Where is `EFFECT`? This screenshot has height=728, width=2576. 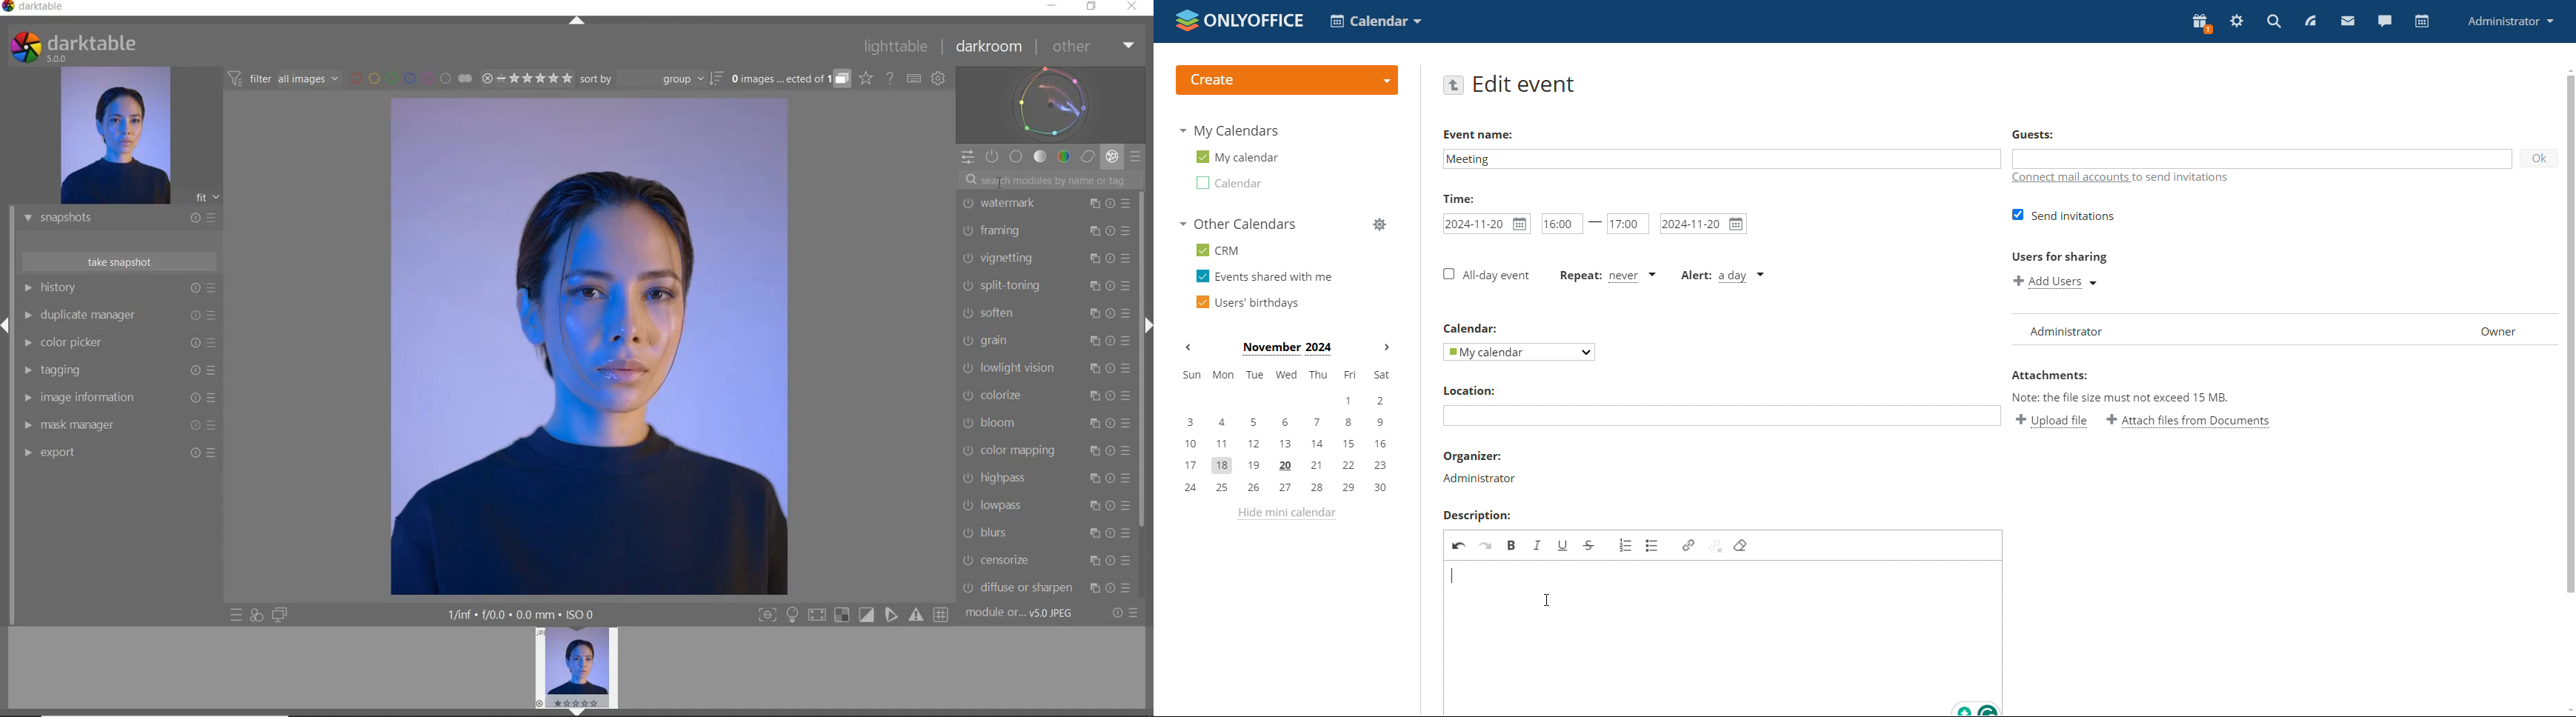
EFFECT is located at coordinates (1112, 156).